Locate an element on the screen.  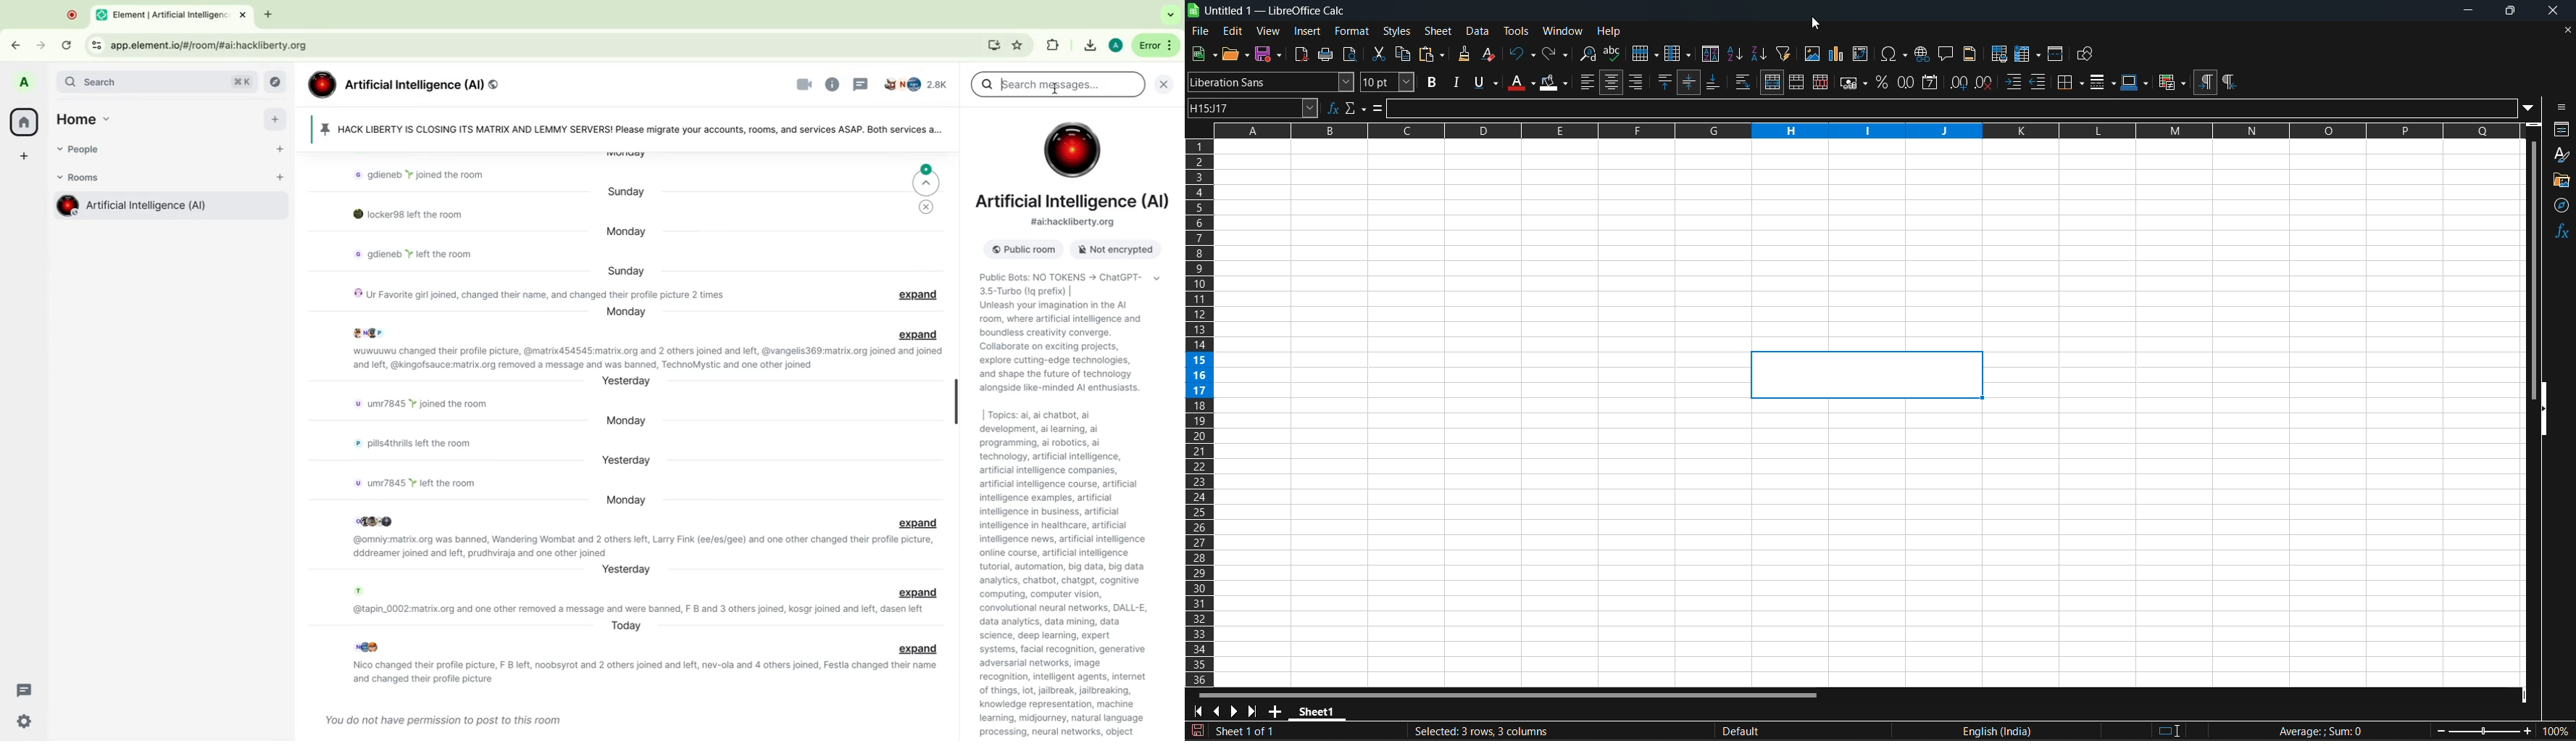
toggle print is located at coordinates (1354, 54).